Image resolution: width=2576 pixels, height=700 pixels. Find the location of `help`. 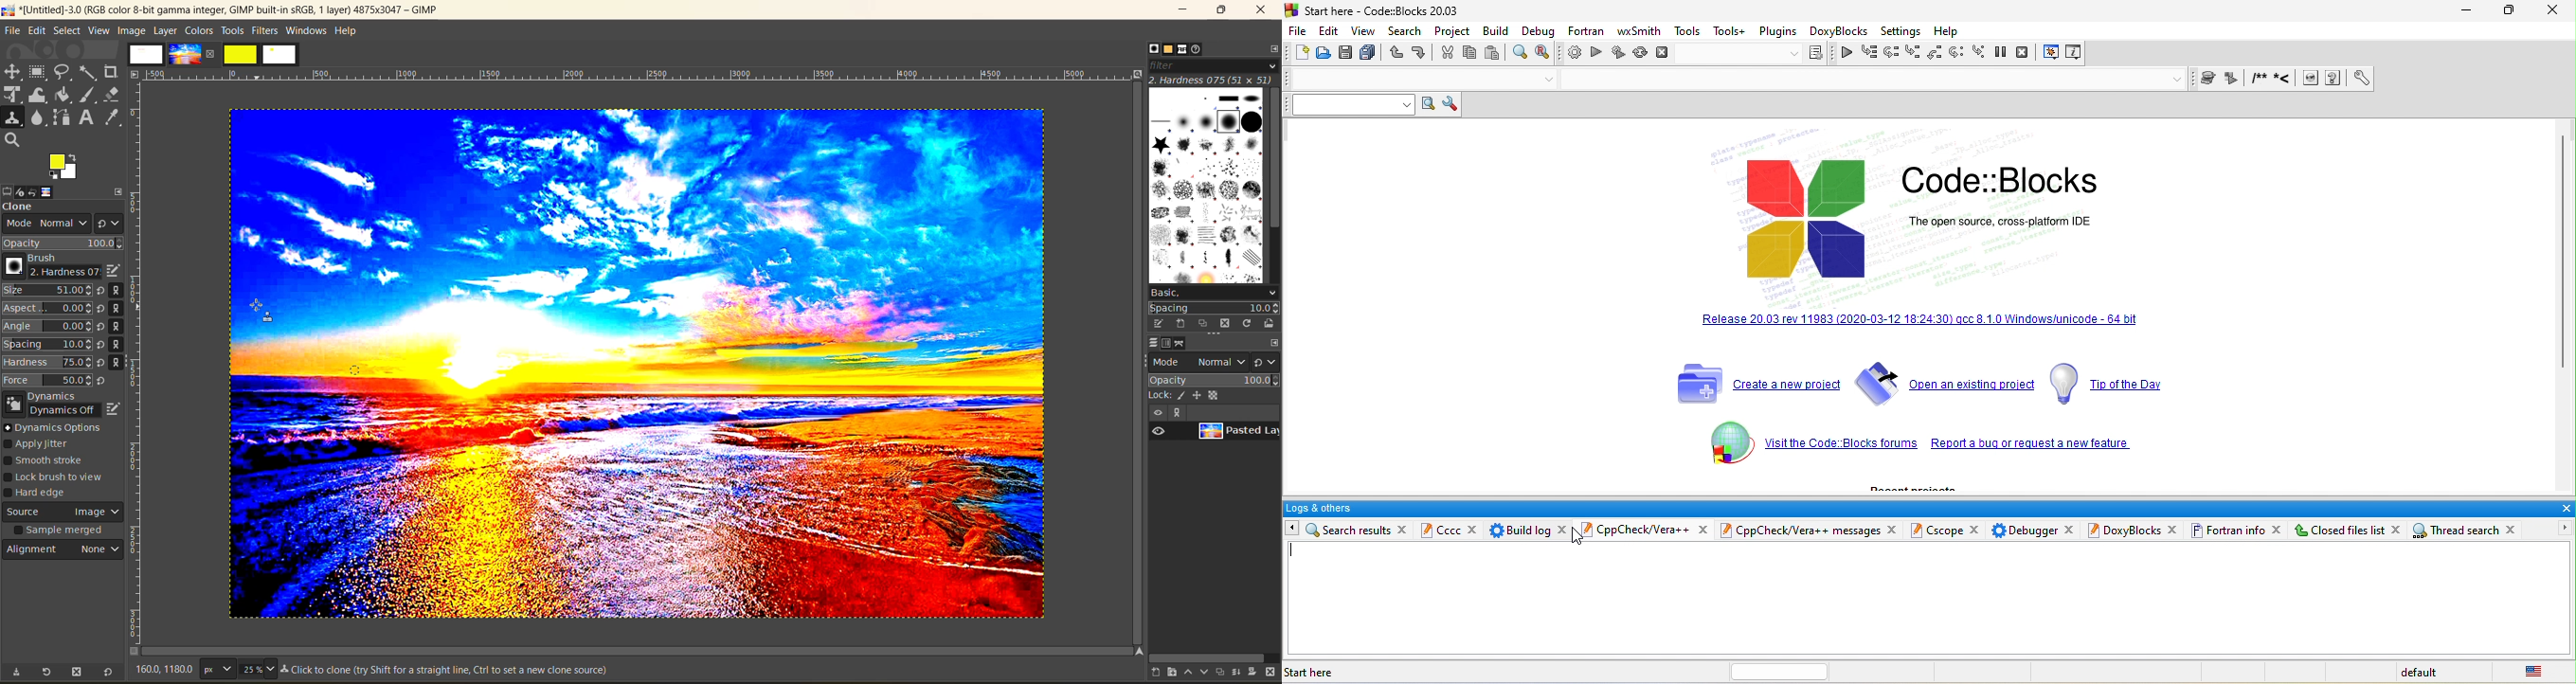

help is located at coordinates (1950, 29).